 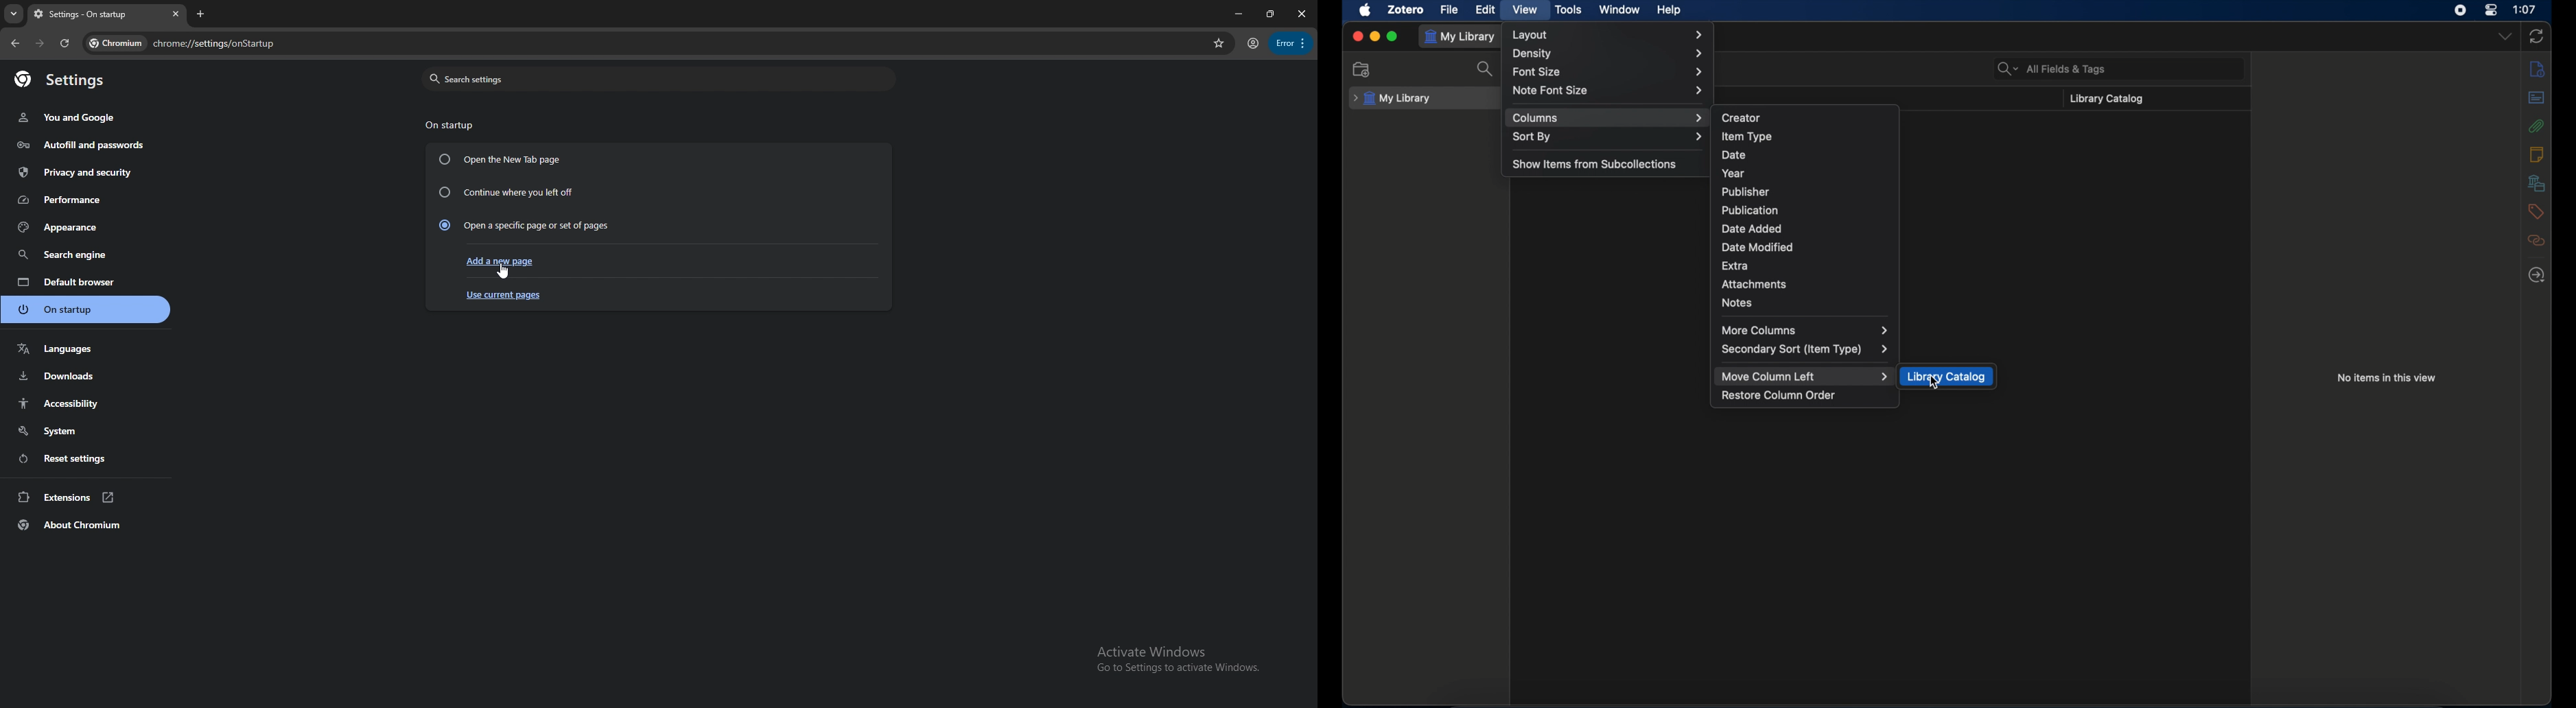 What do you see at coordinates (2052, 69) in the screenshot?
I see `search bar` at bounding box center [2052, 69].